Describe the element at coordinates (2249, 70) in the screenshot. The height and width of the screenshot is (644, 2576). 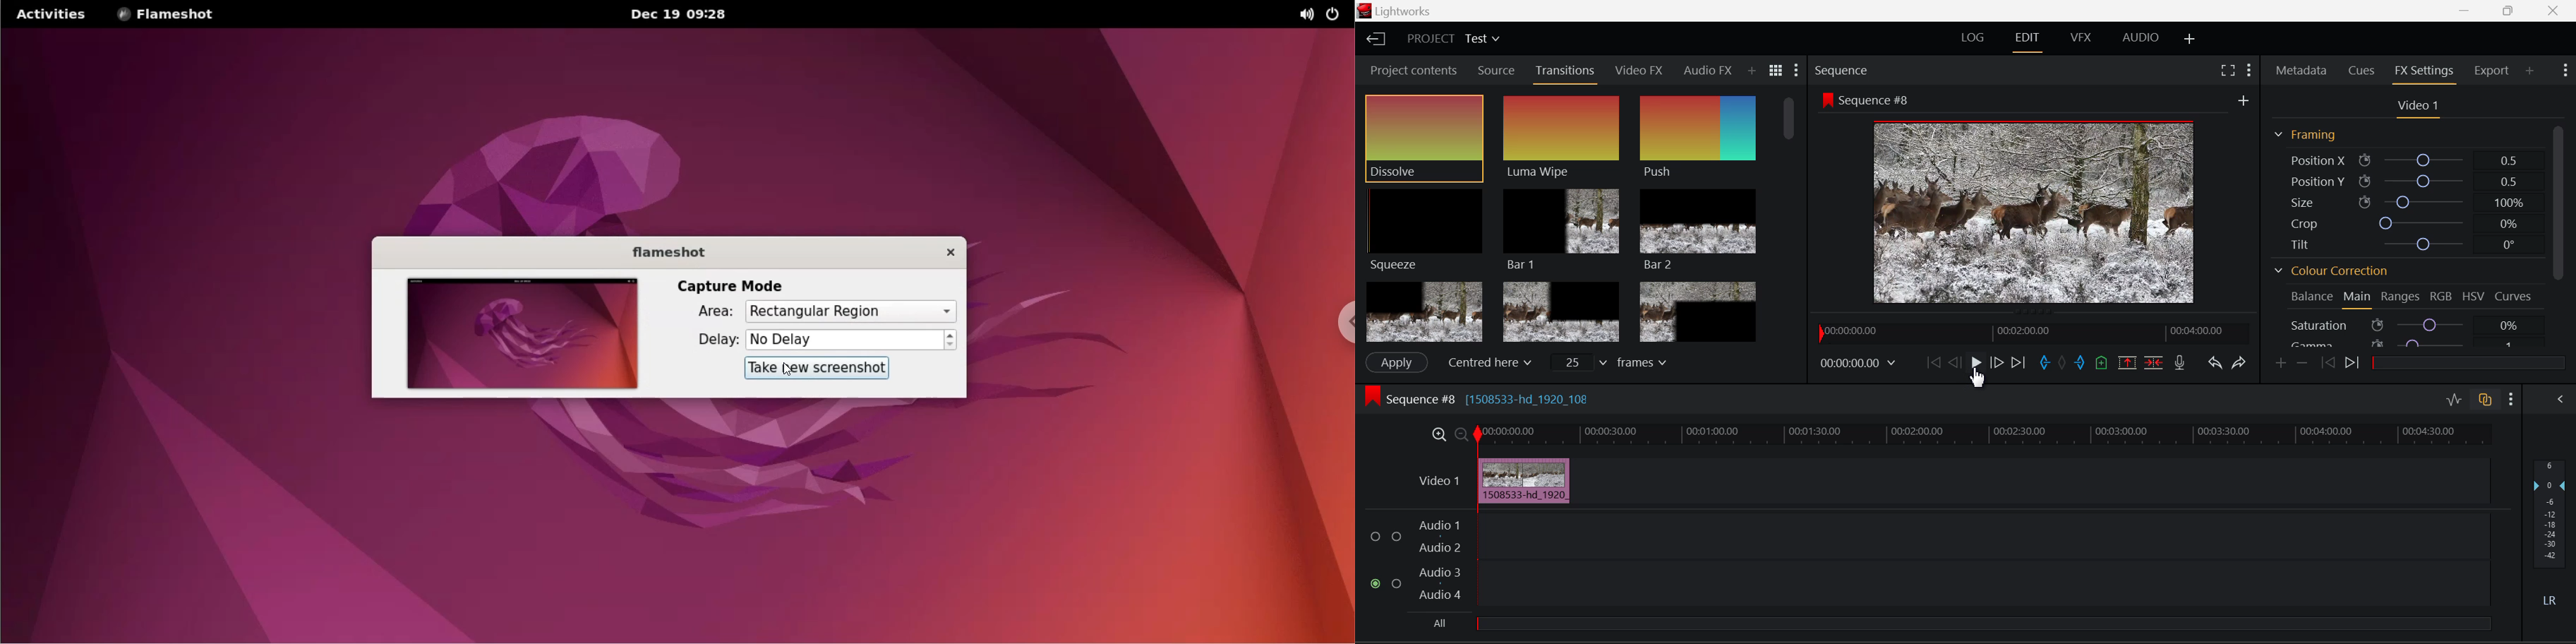
I see `Show Settings` at that location.